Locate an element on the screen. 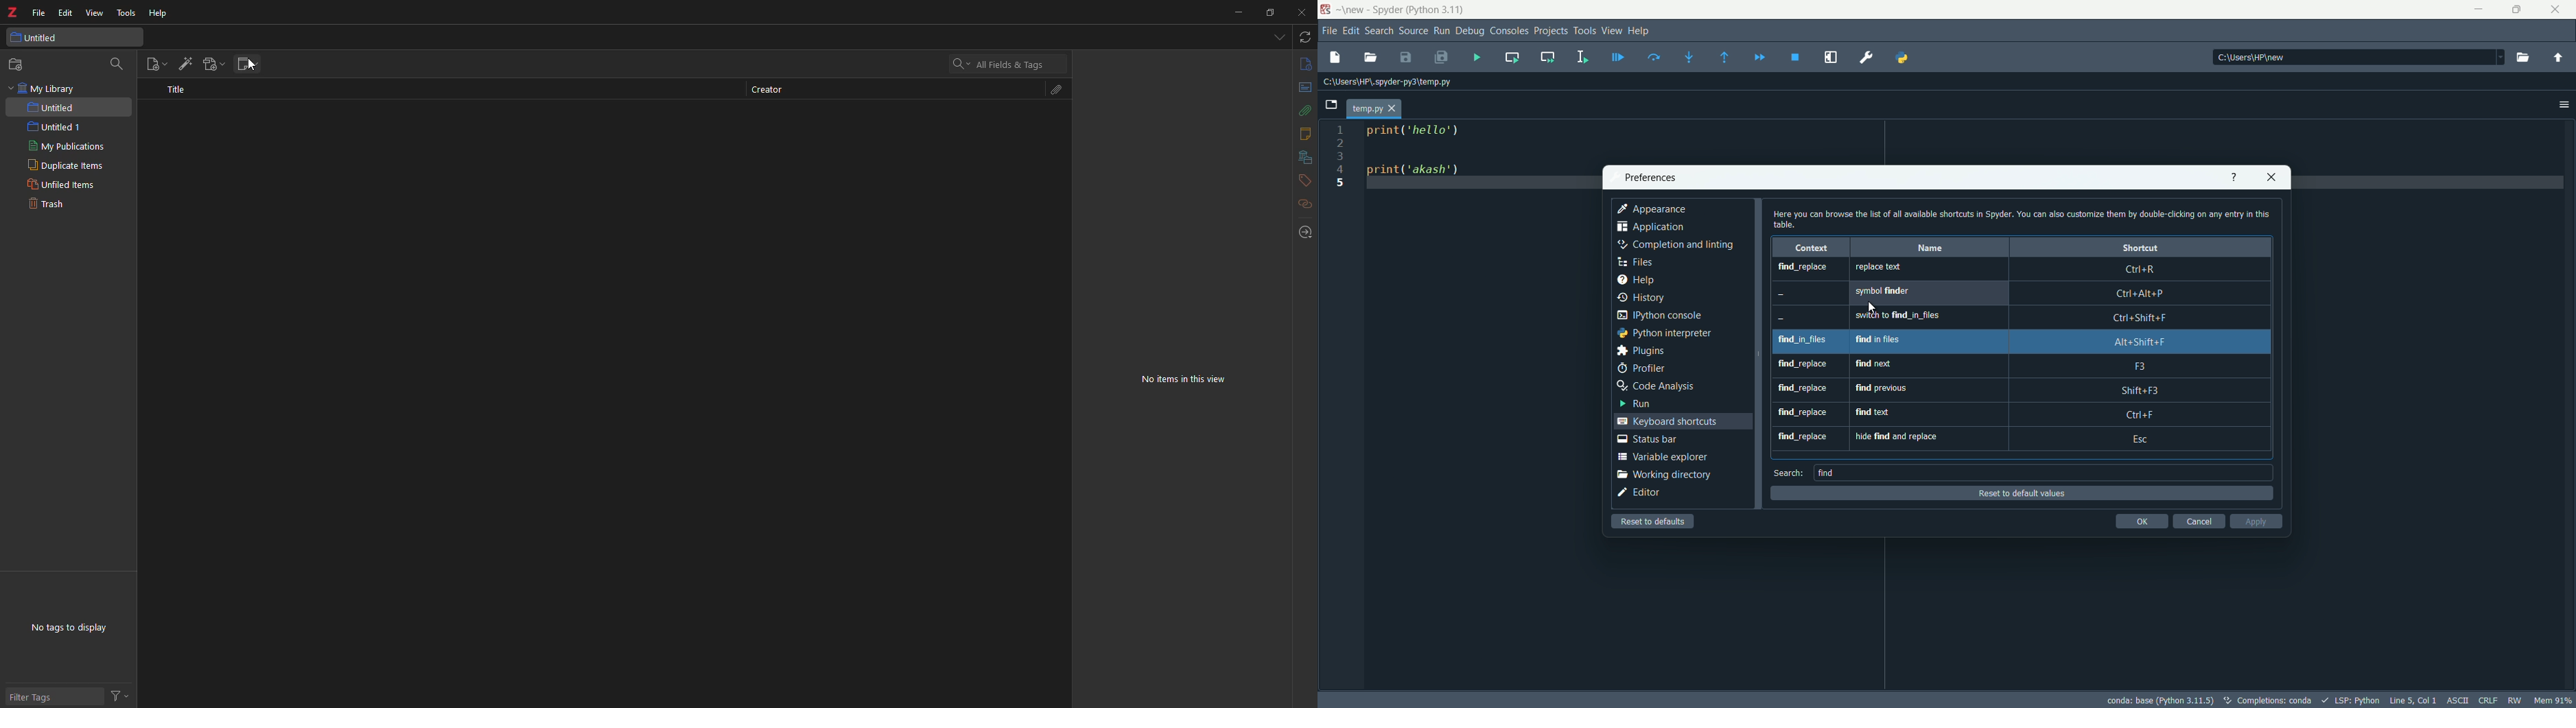 The width and height of the screenshot is (2576, 728). find_replace, replace text, Ctrl+R is located at coordinates (2023, 270).